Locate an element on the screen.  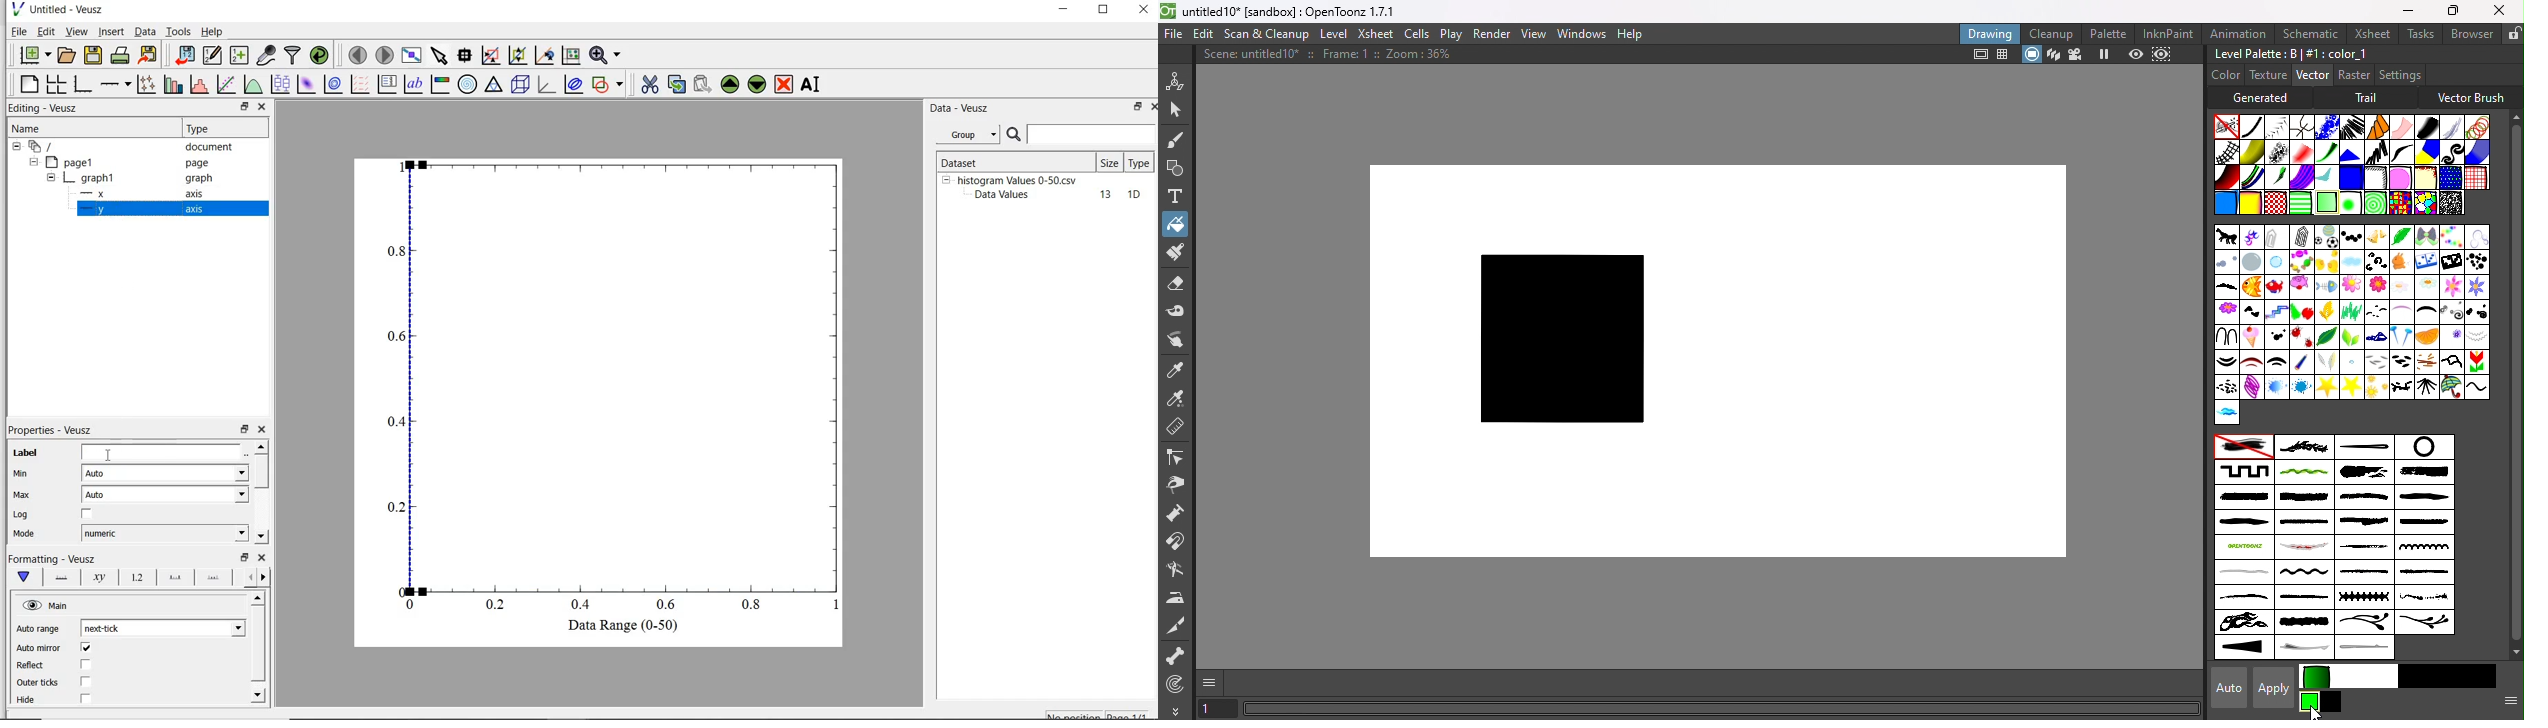
move to previous page is located at coordinates (357, 55).